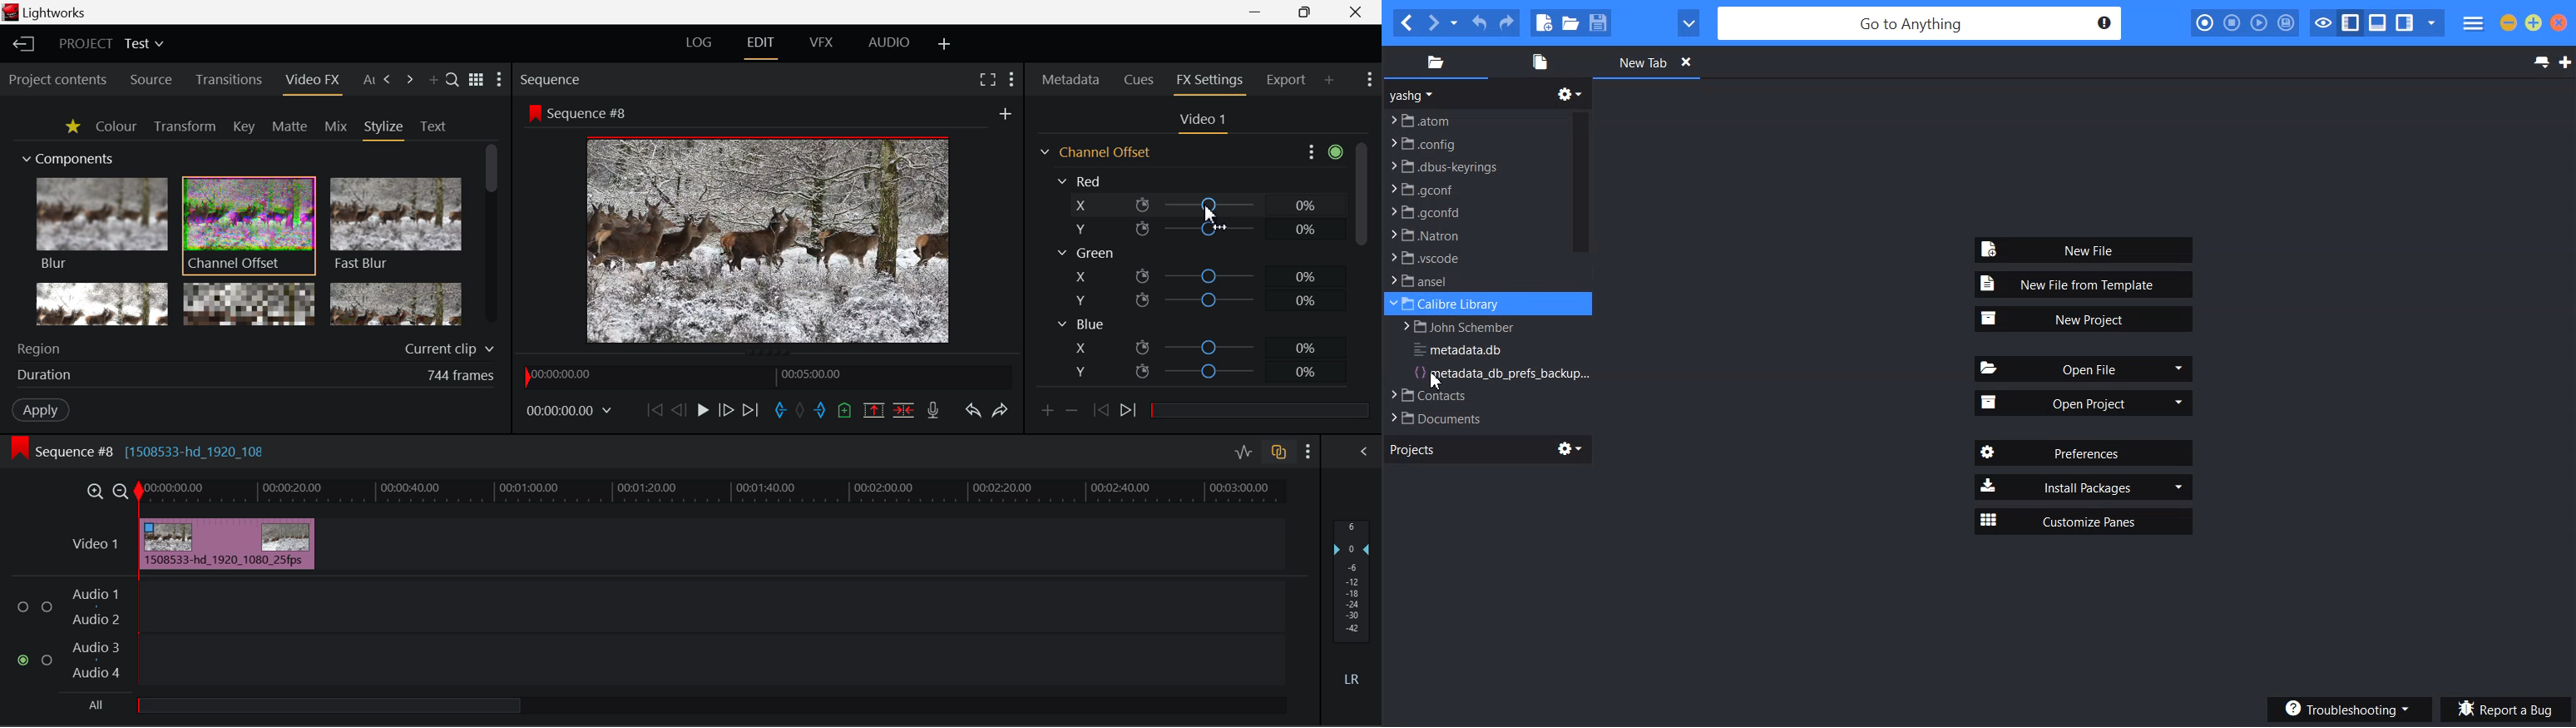 Image resolution: width=2576 pixels, height=728 pixels. Describe the element at coordinates (2506, 710) in the screenshot. I see `Report a bug` at that location.